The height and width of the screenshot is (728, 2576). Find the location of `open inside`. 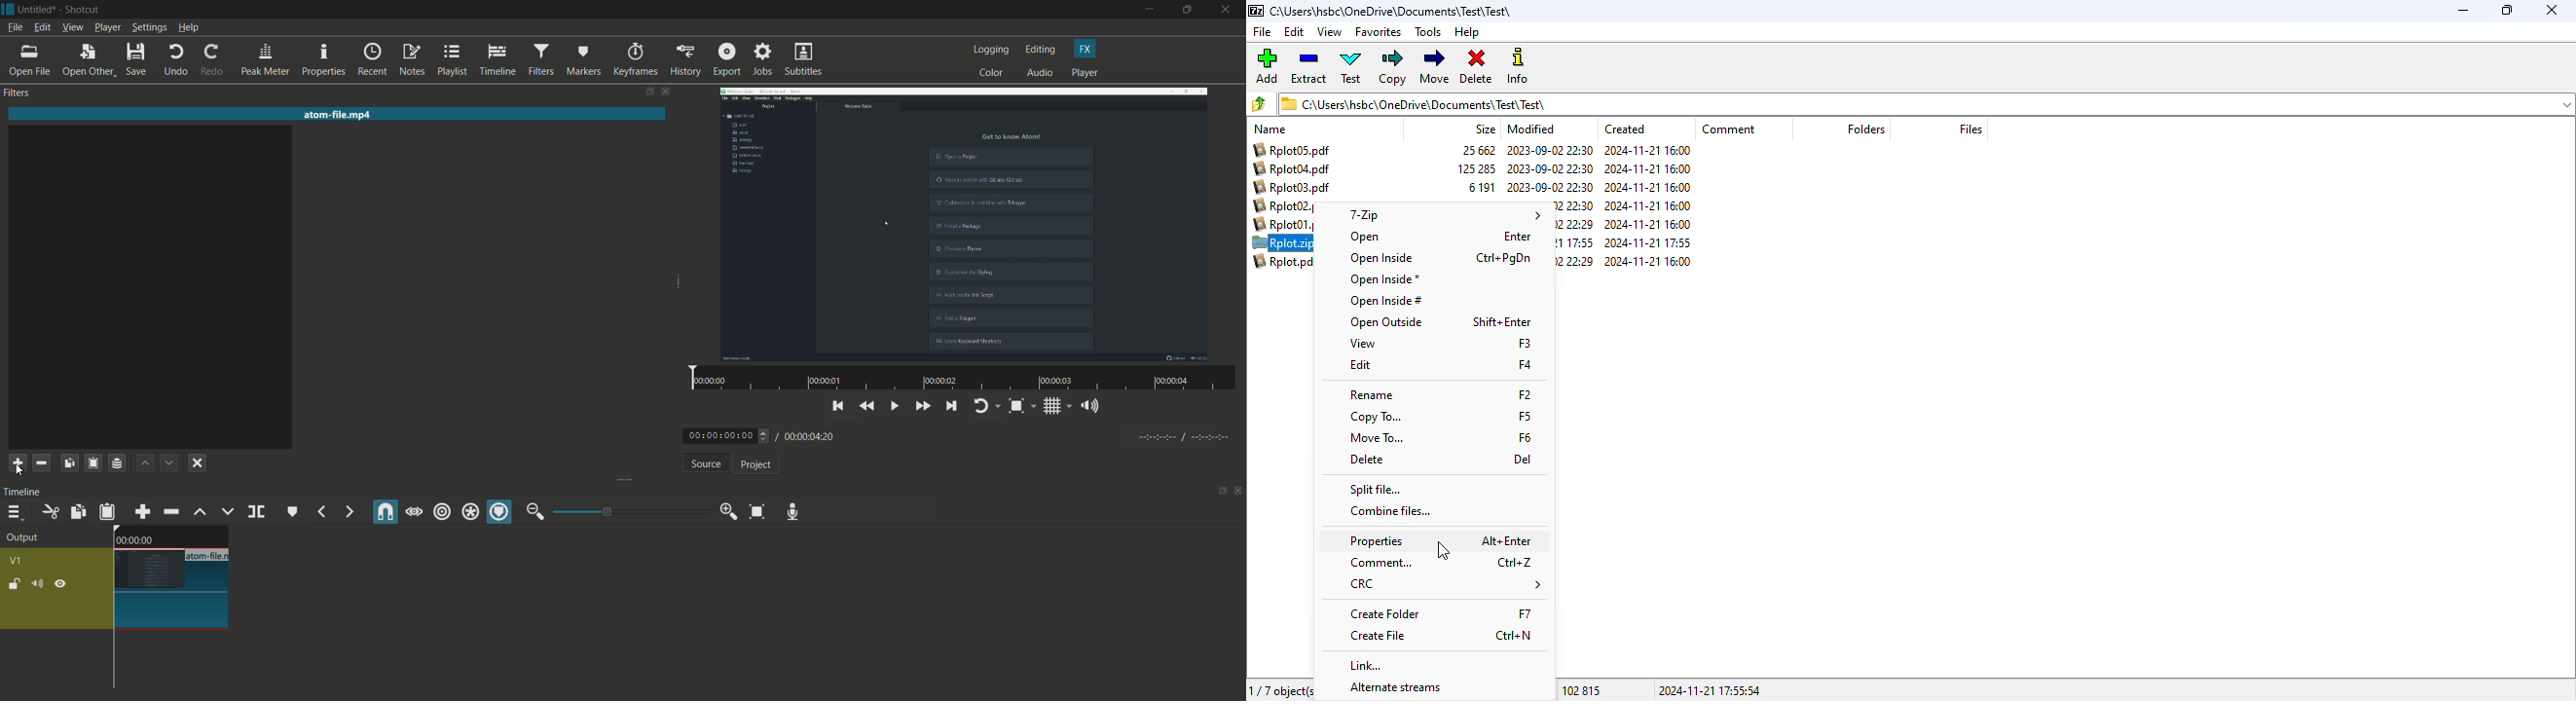

open inside is located at coordinates (1379, 258).